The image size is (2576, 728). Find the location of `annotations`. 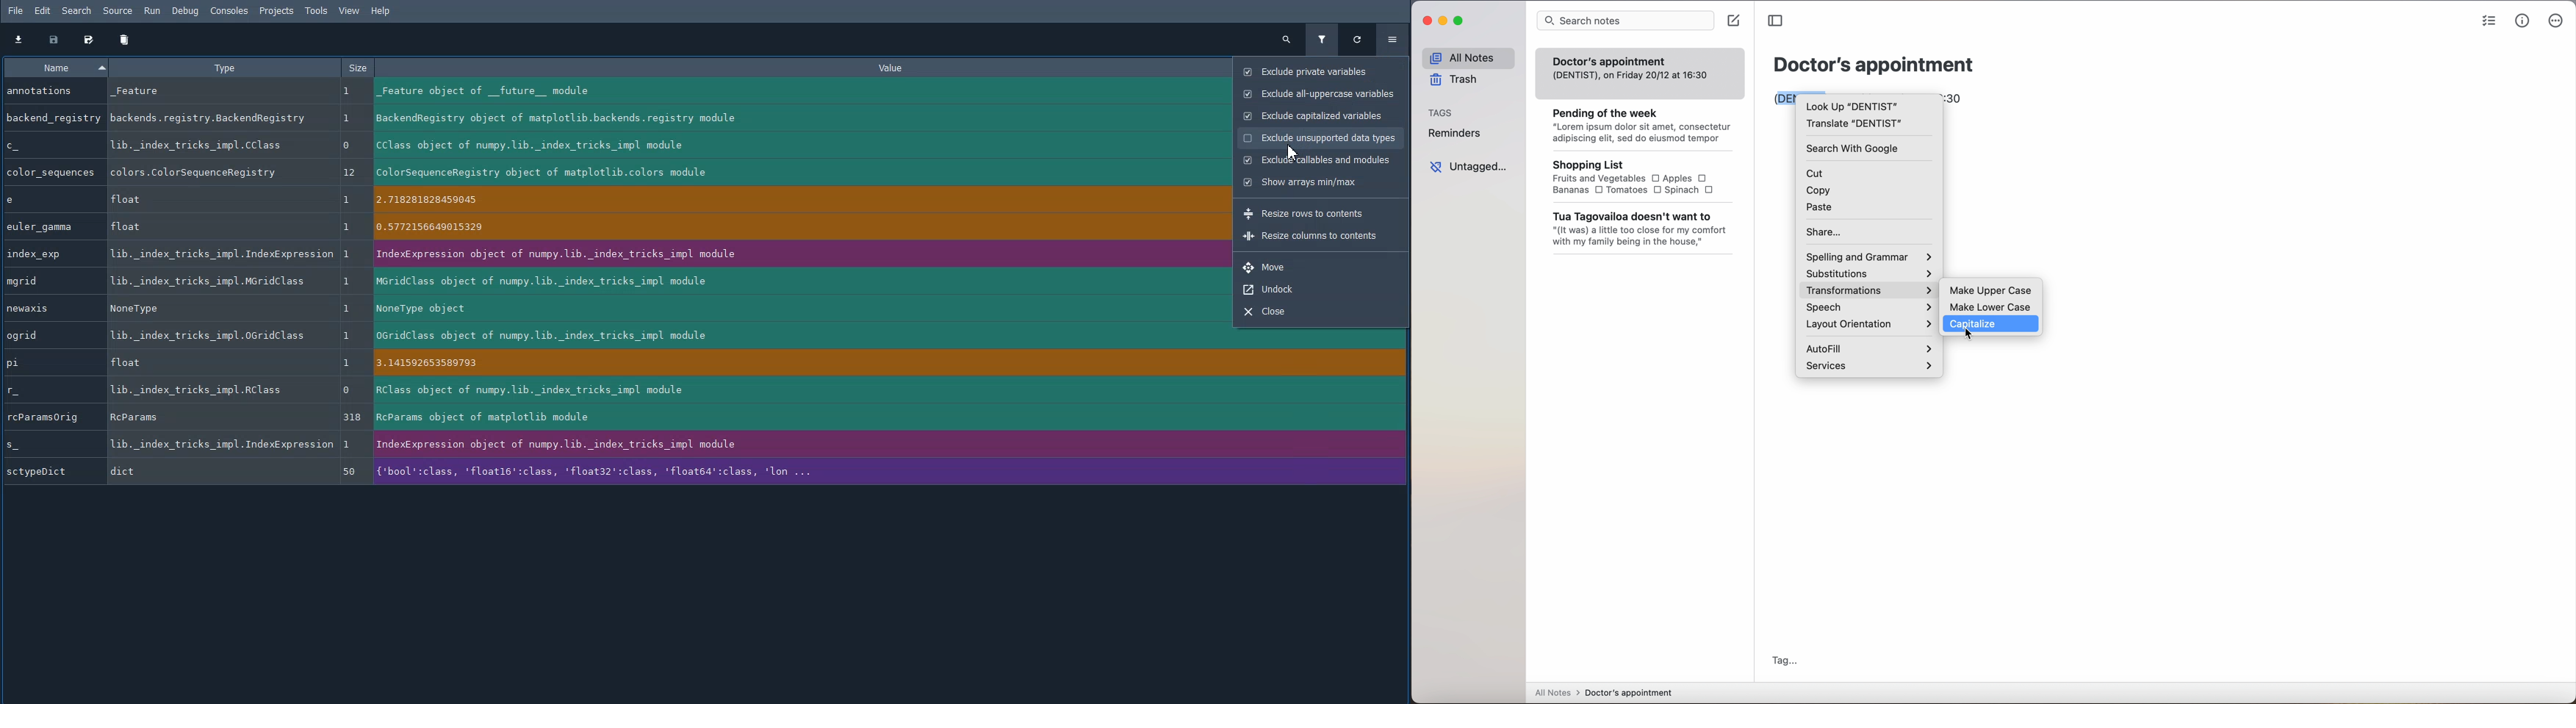

annotations is located at coordinates (50, 90).